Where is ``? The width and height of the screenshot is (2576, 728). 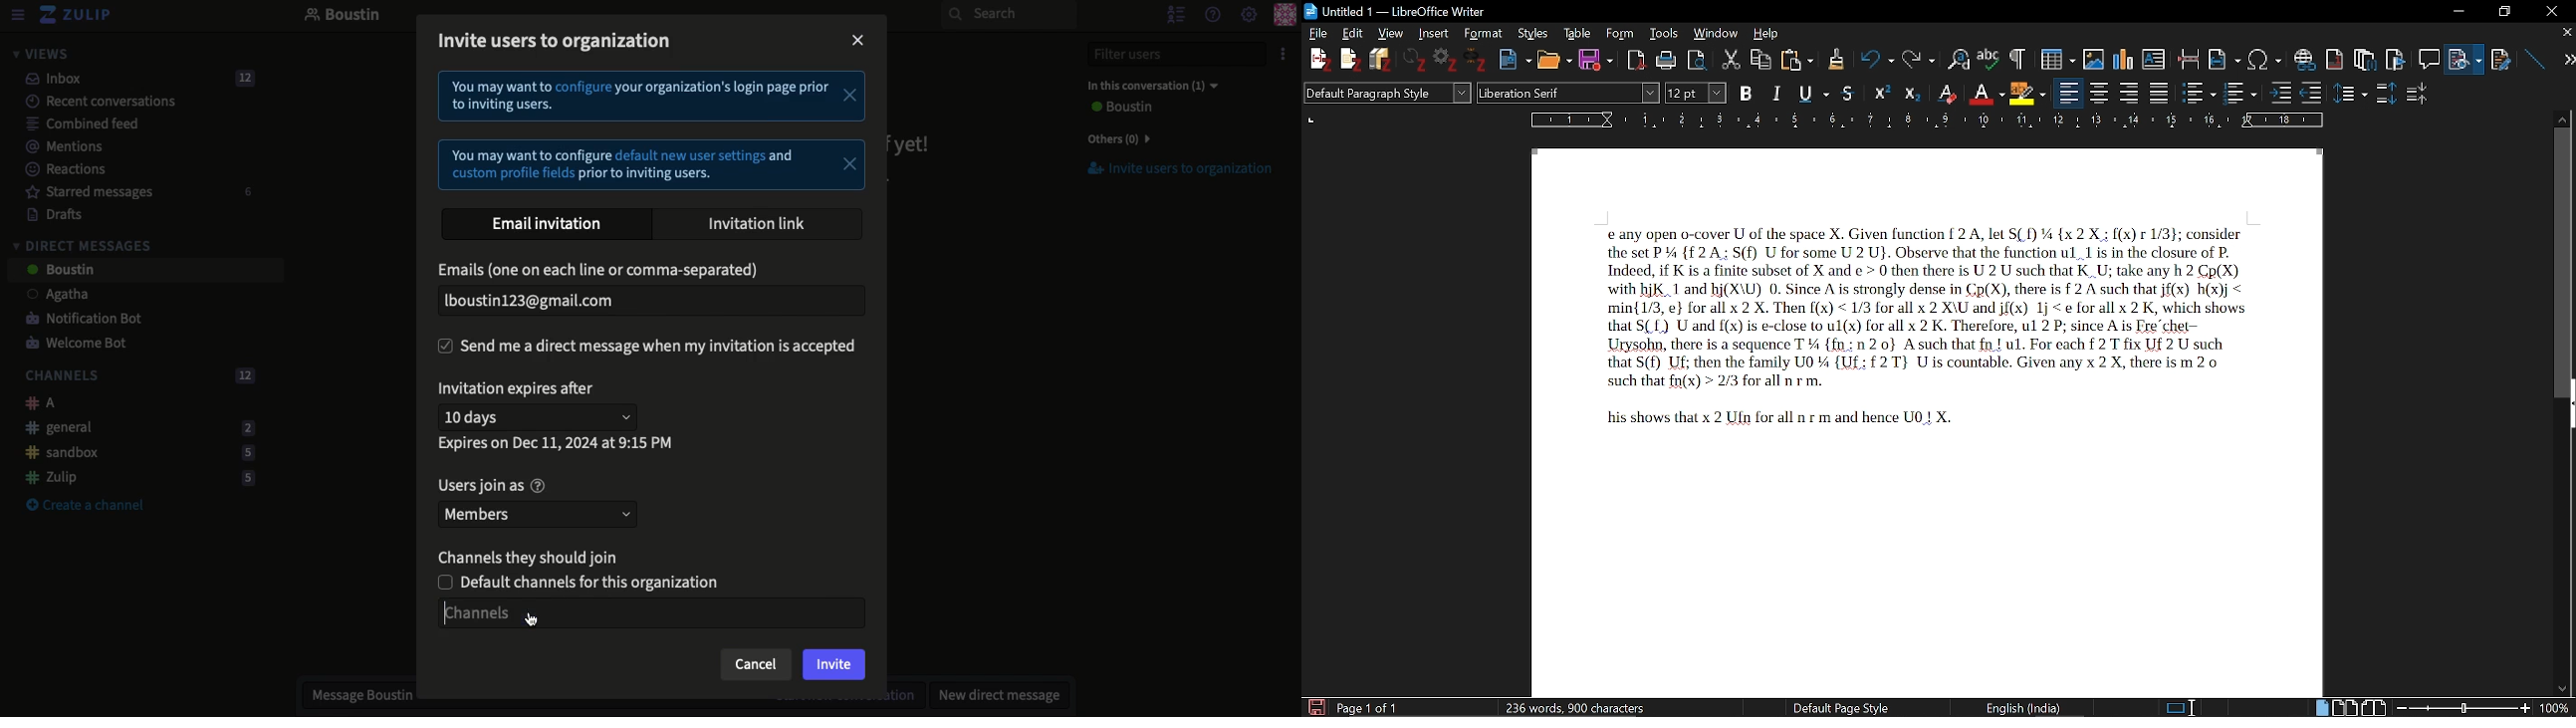
 is located at coordinates (2280, 92).